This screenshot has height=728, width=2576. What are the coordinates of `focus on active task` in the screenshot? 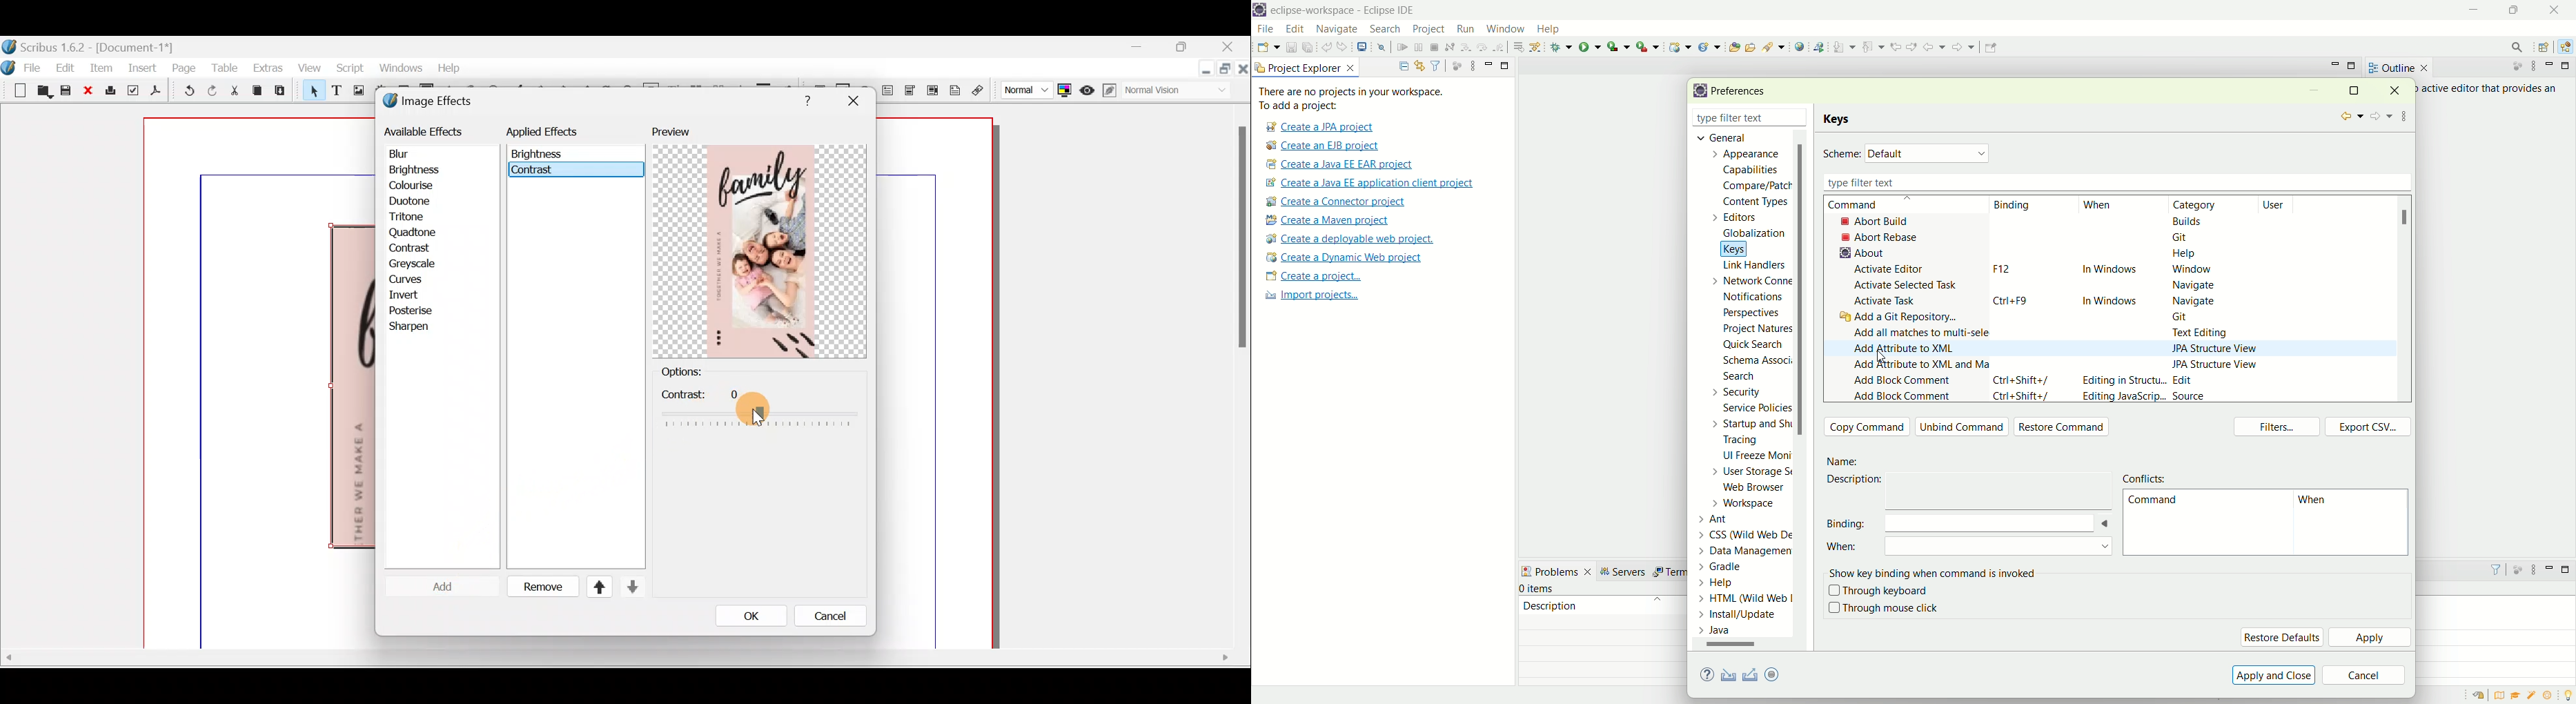 It's located at (1455, 65).